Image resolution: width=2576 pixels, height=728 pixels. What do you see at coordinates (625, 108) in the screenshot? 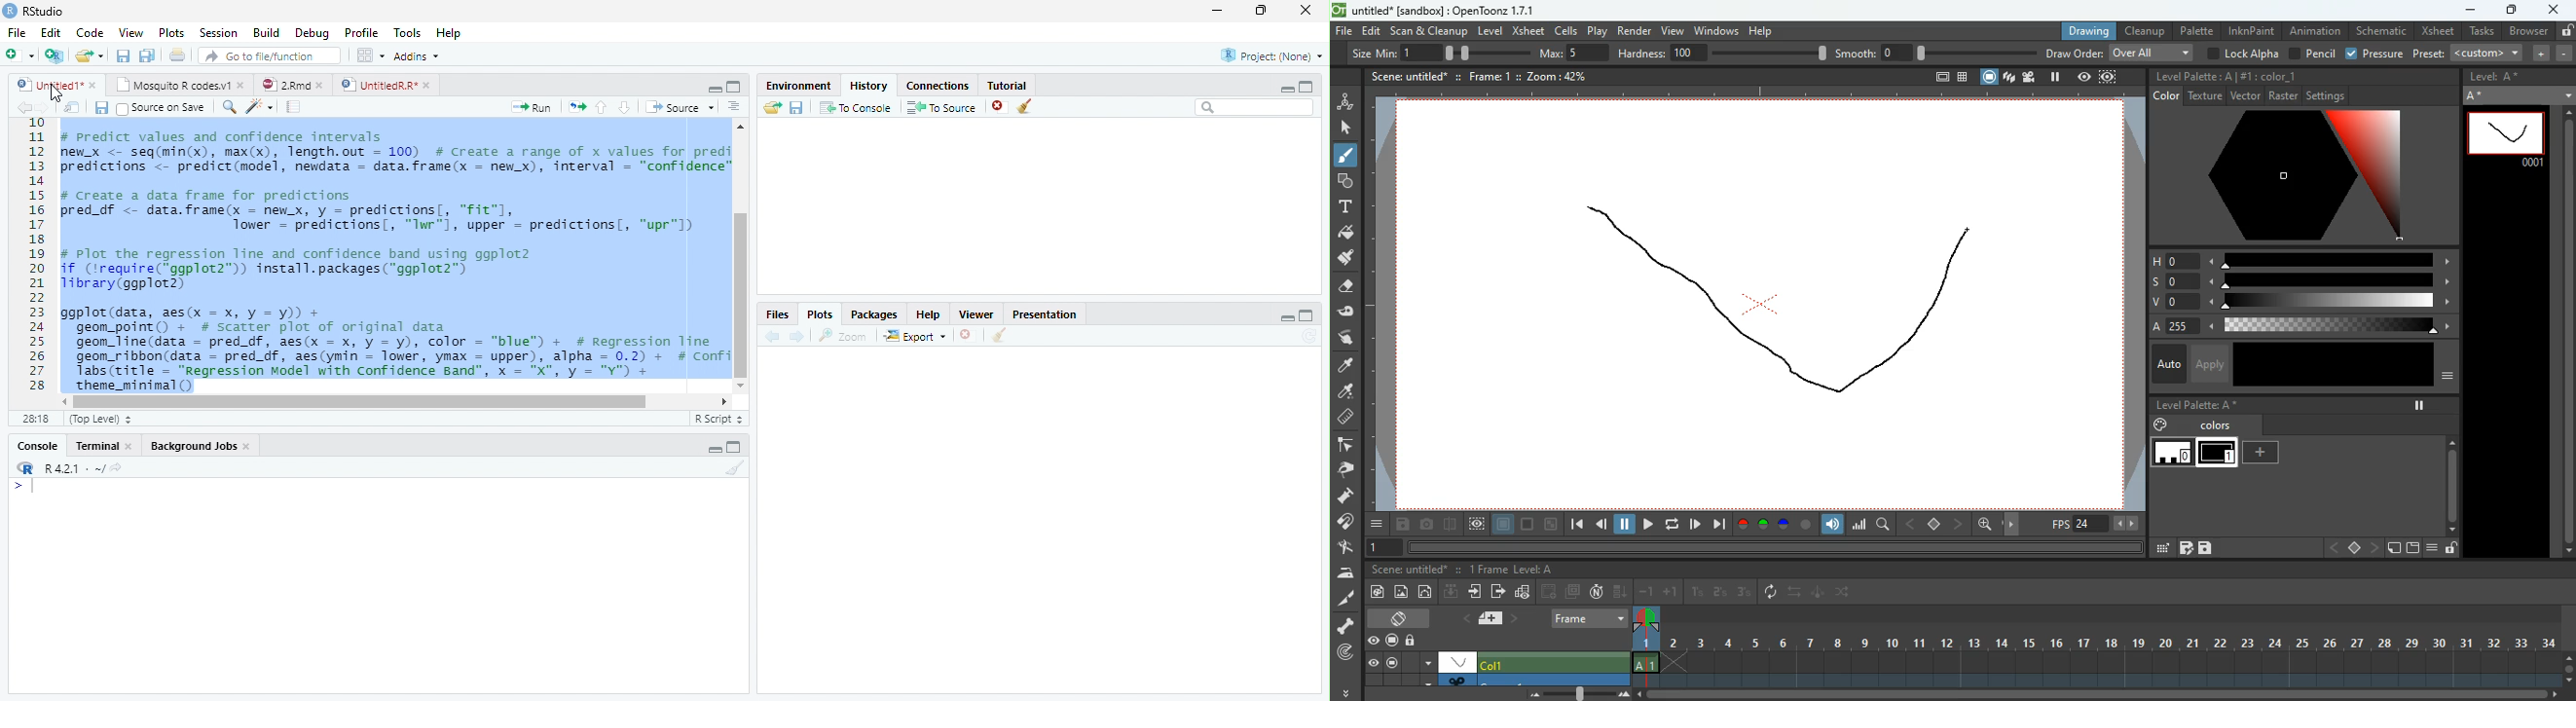
I see `Go to the next section/chunk` at bounding box center [625, 108].